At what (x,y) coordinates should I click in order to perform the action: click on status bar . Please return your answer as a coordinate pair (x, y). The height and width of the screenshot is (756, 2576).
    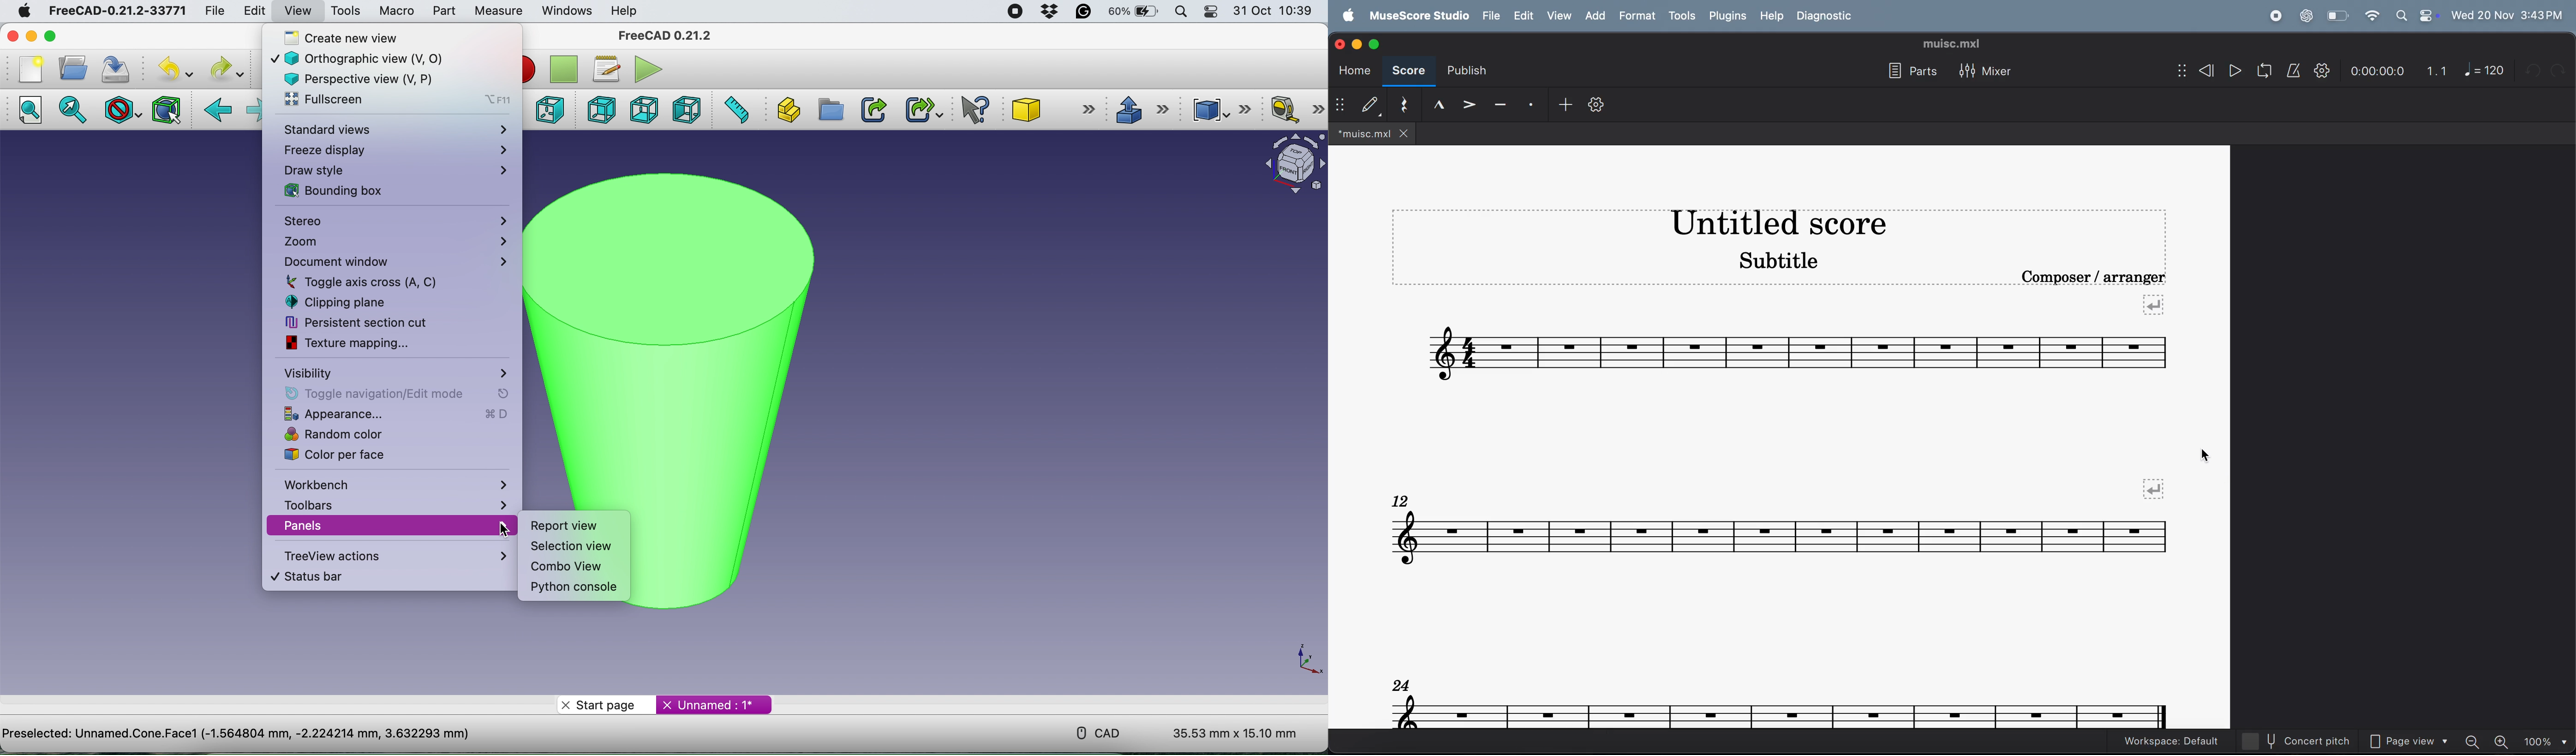
    Looking at the image, I should click on (379, 576).